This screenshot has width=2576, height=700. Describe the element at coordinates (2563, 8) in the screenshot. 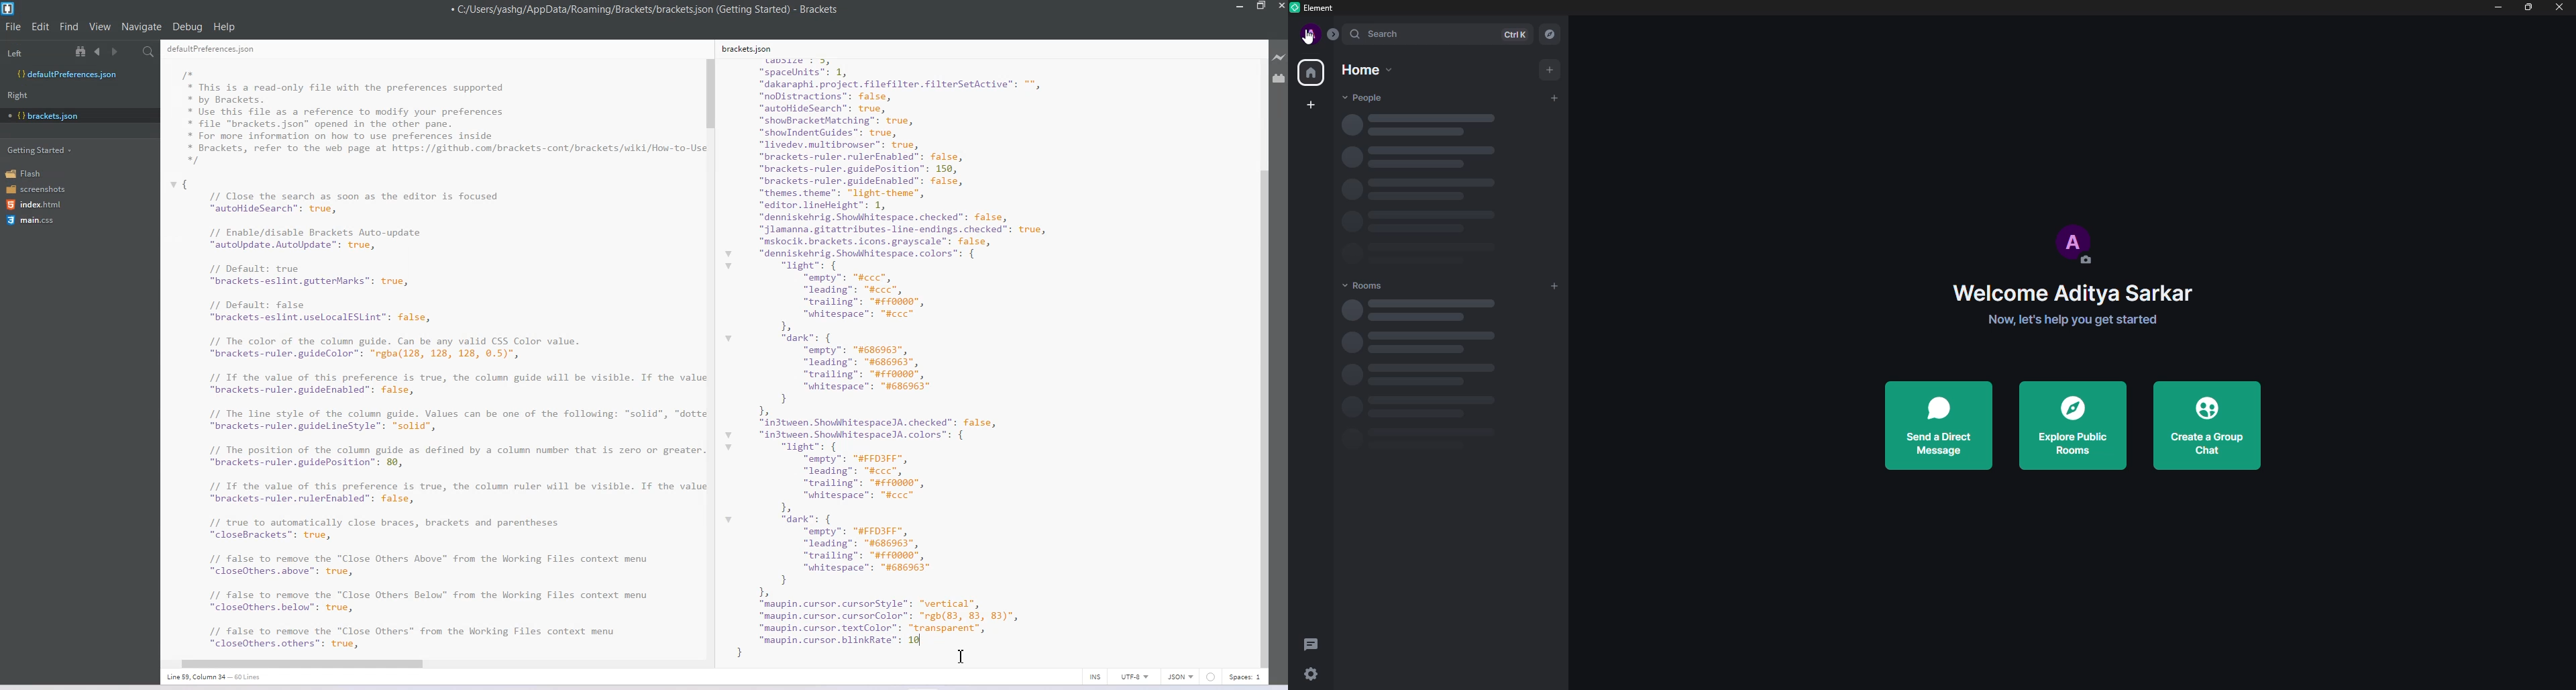

I see `close` at that location.